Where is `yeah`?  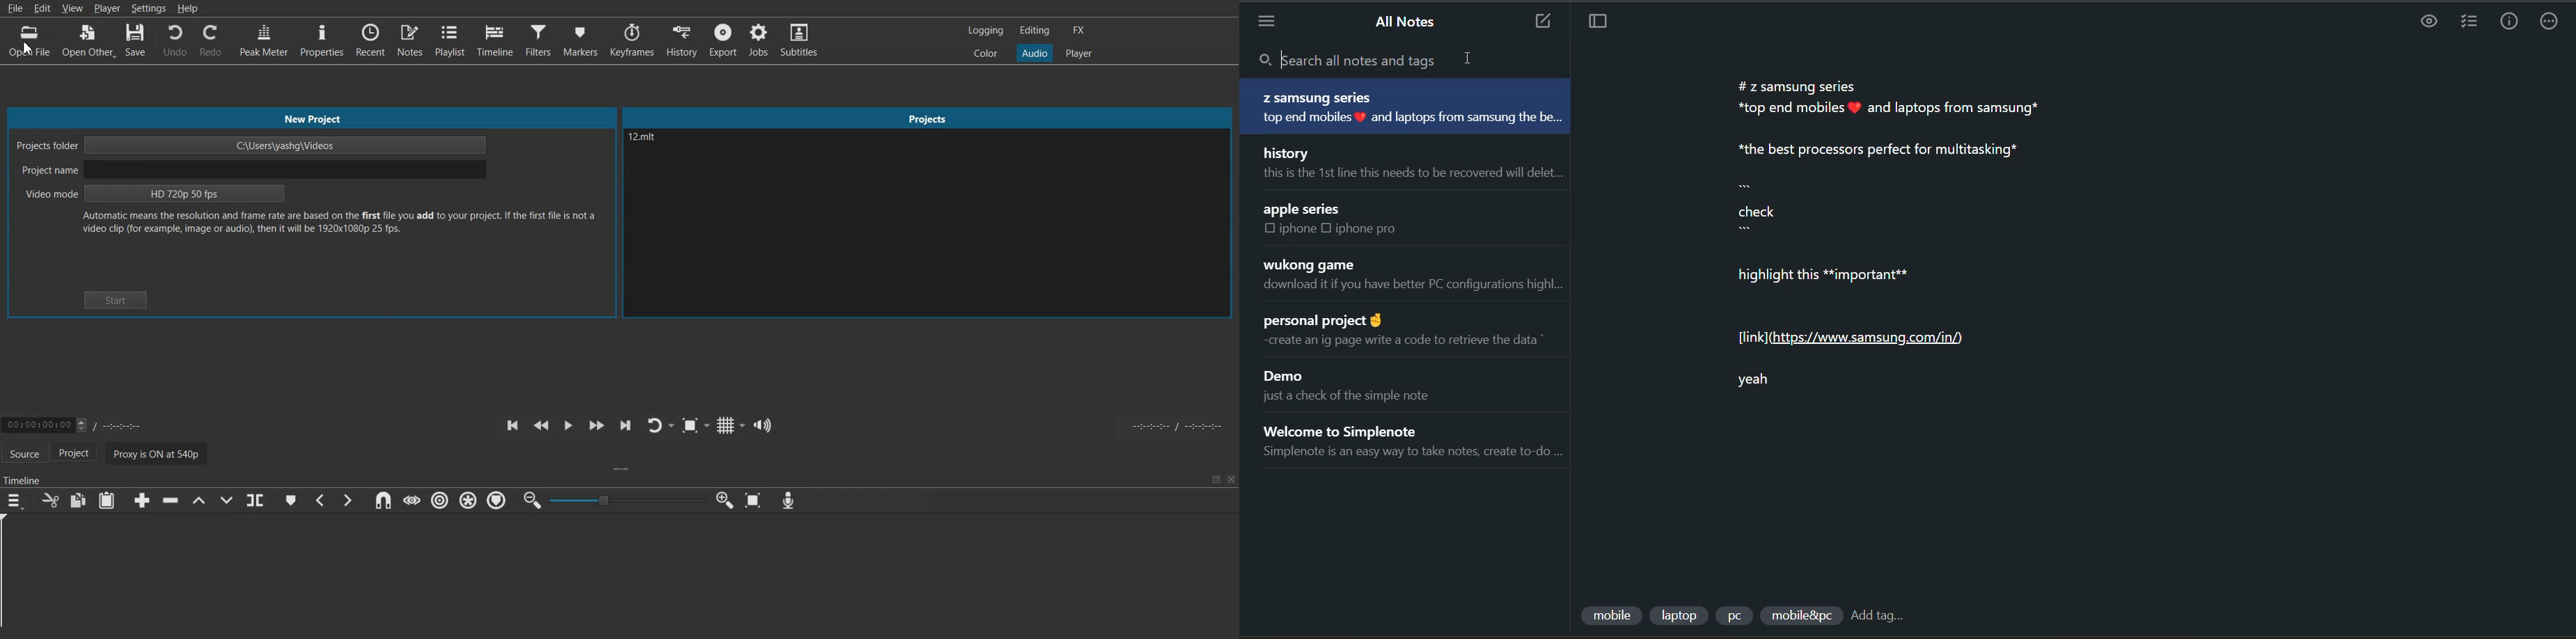 yeah is located at coordinates (1775, 387).